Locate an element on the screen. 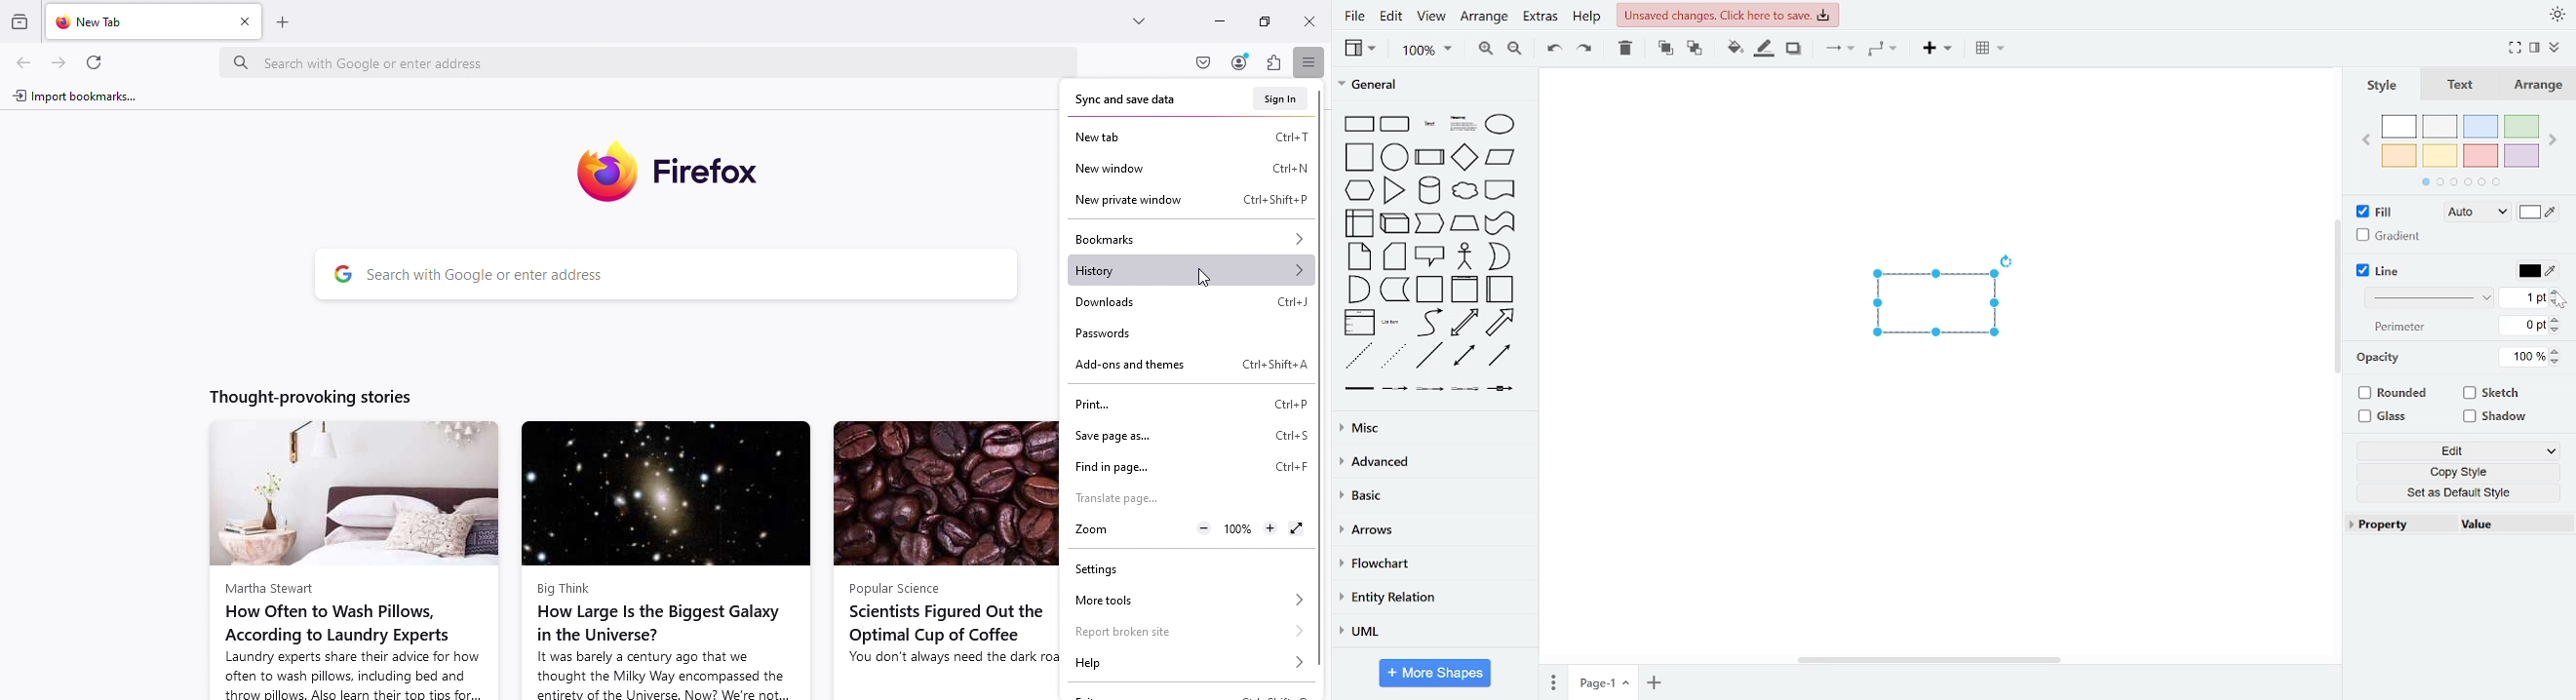 Image resolution: width=2576 pixels, height=700 pixels. Save to pocket is located at coordinates (1201, 62).